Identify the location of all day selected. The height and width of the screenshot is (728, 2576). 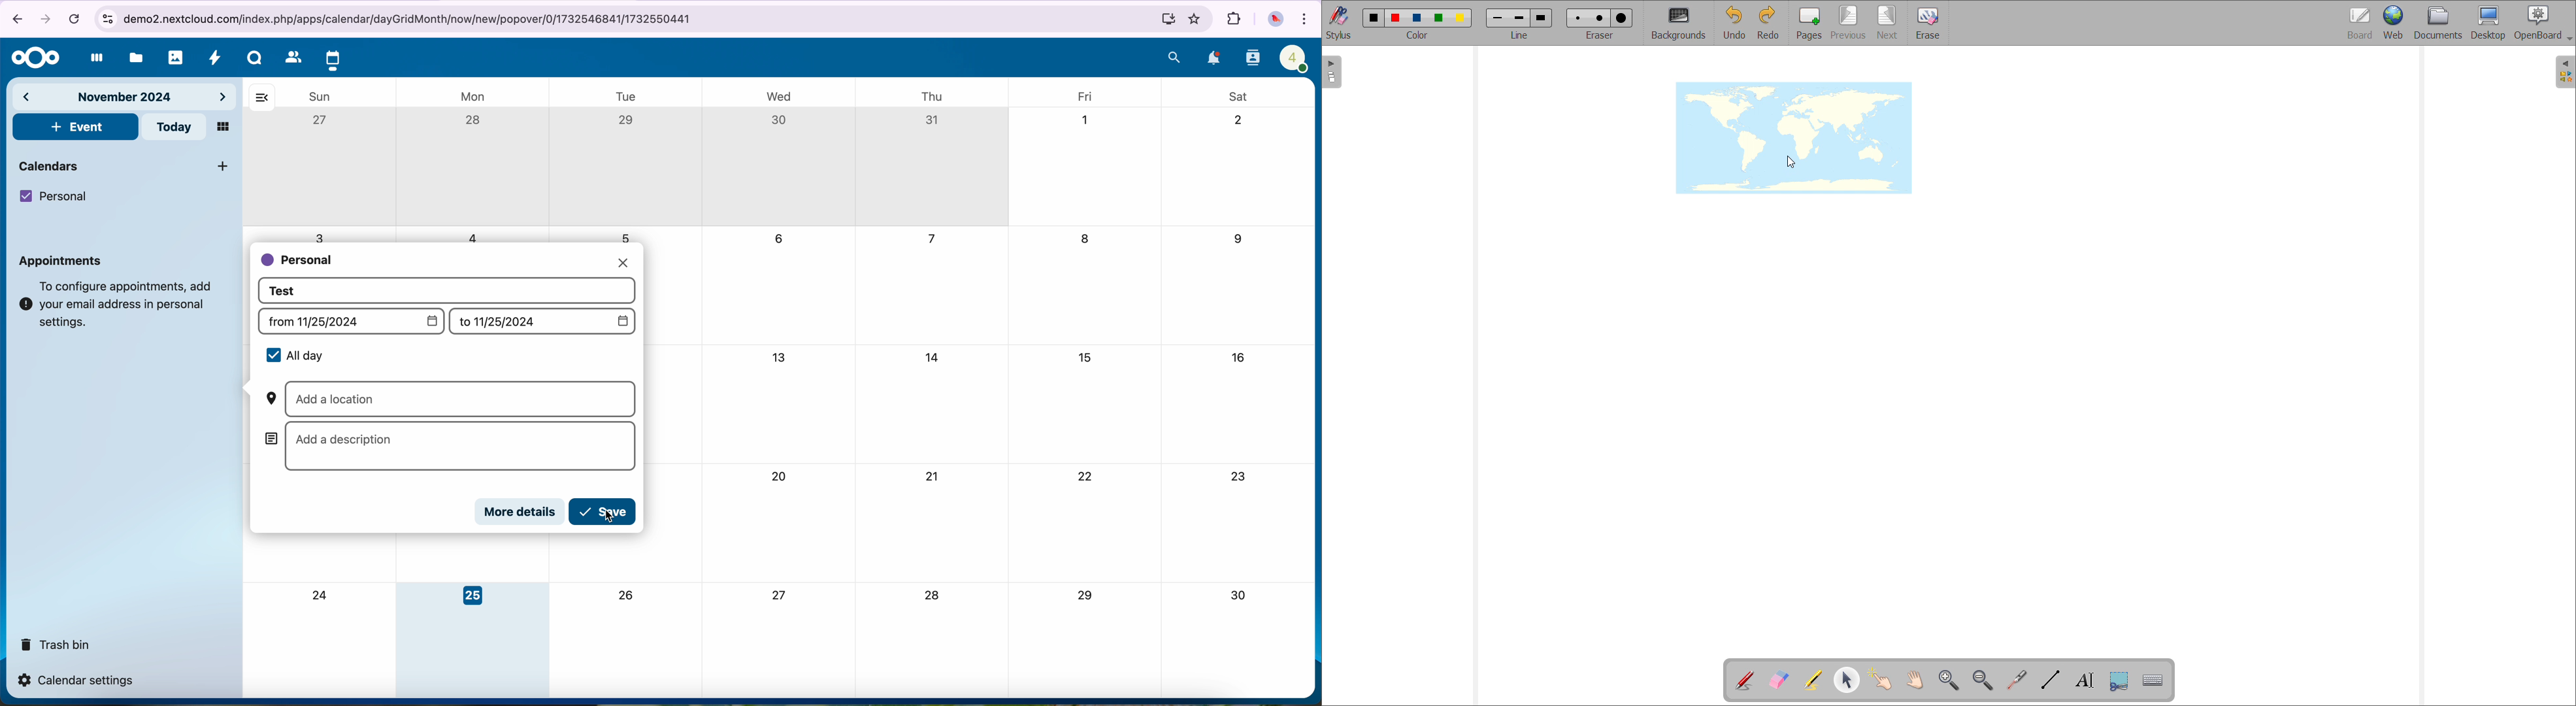
(294, 357).